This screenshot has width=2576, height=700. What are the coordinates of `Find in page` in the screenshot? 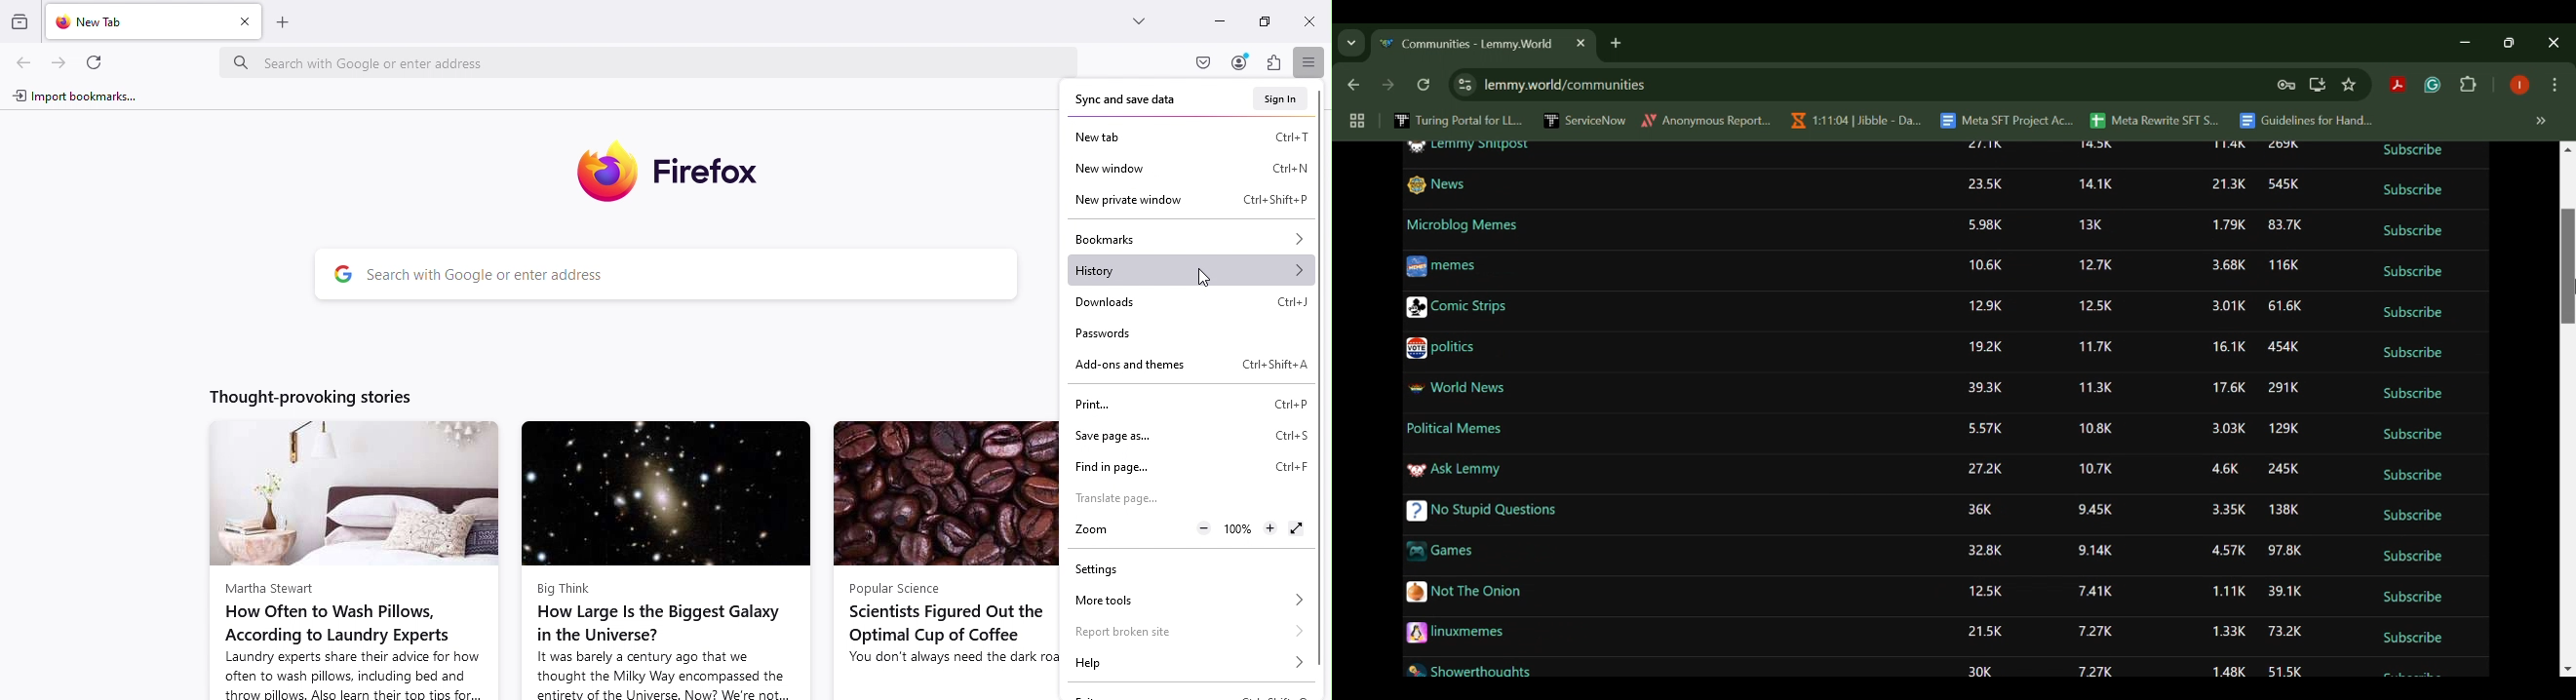 It's located at (1193, 467).